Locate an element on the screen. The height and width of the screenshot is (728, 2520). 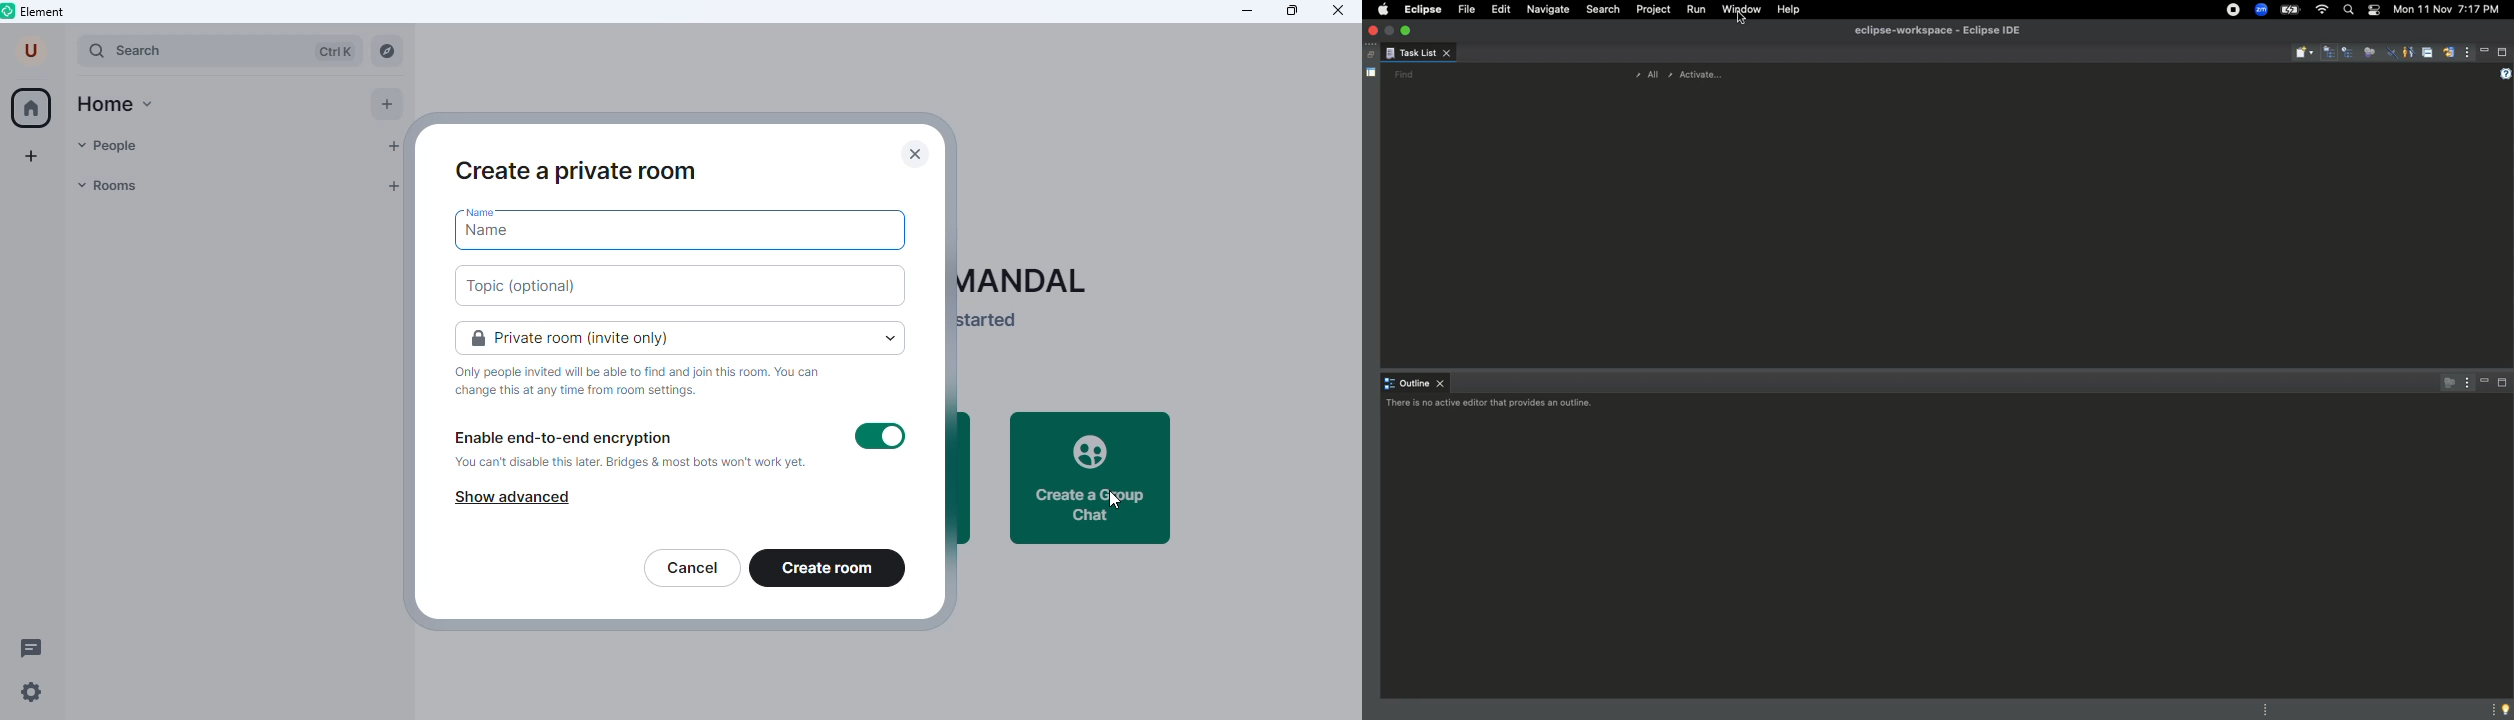
threads is located at coordinates (32, 647).